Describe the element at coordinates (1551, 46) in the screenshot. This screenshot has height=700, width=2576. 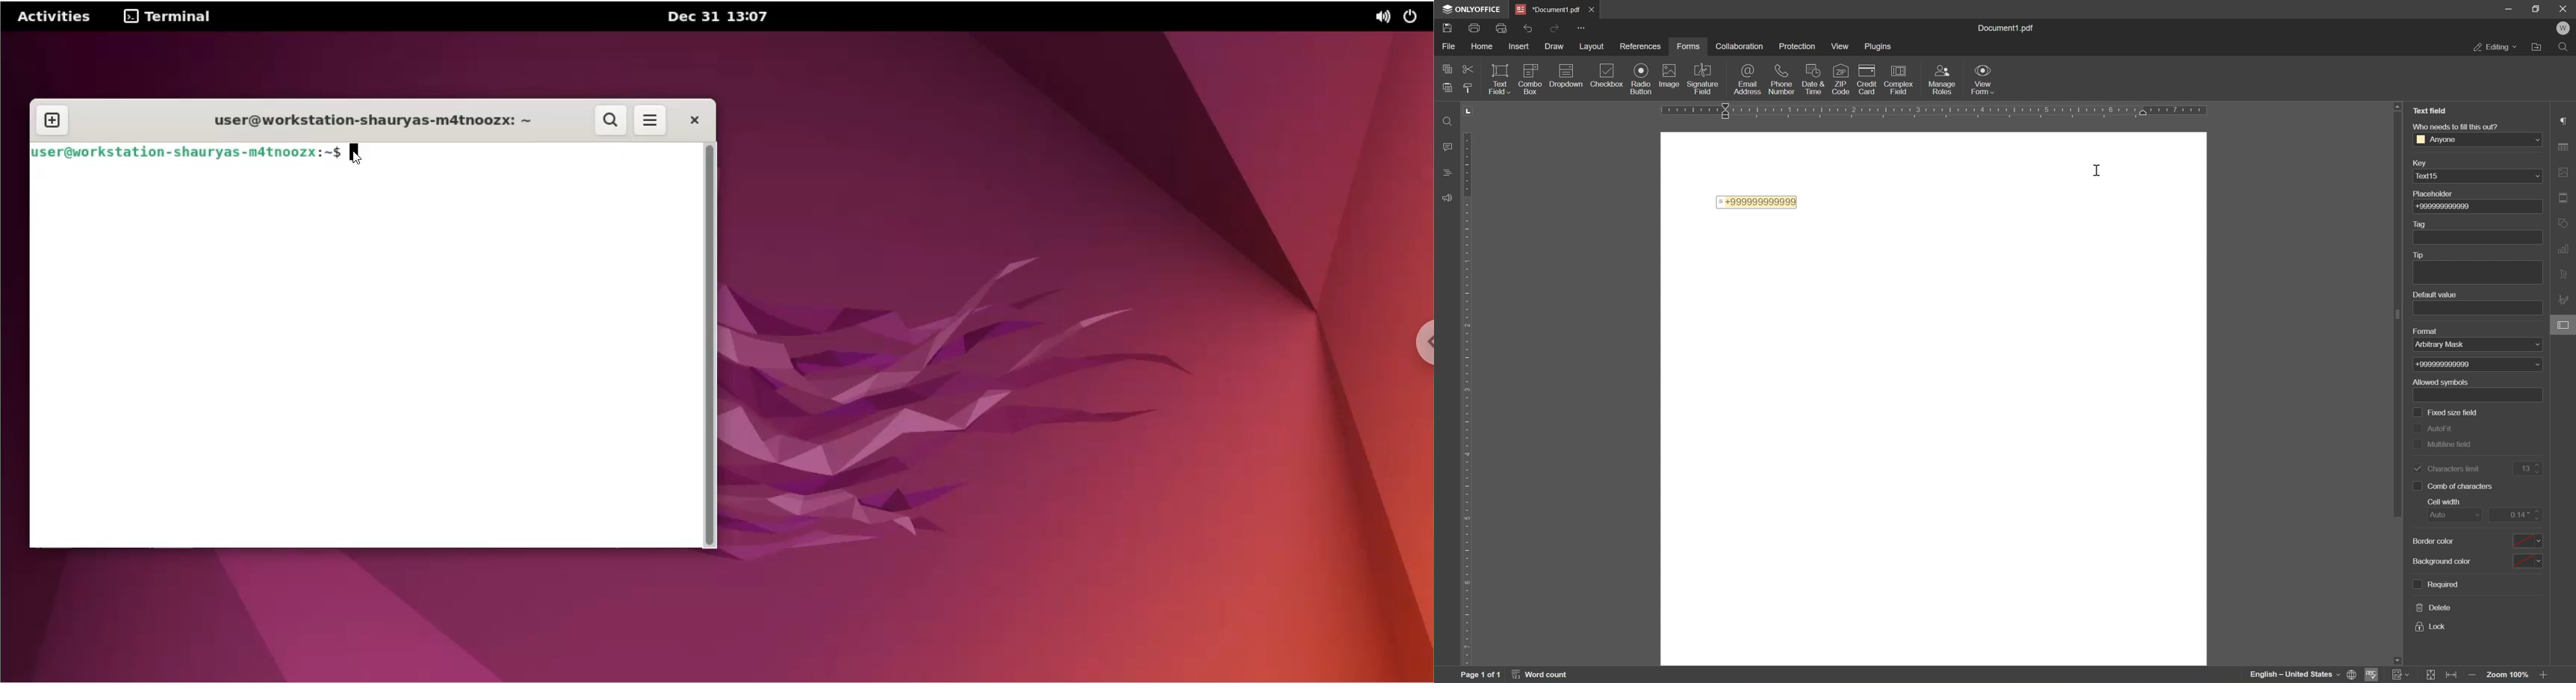
I see `draw` at that location.